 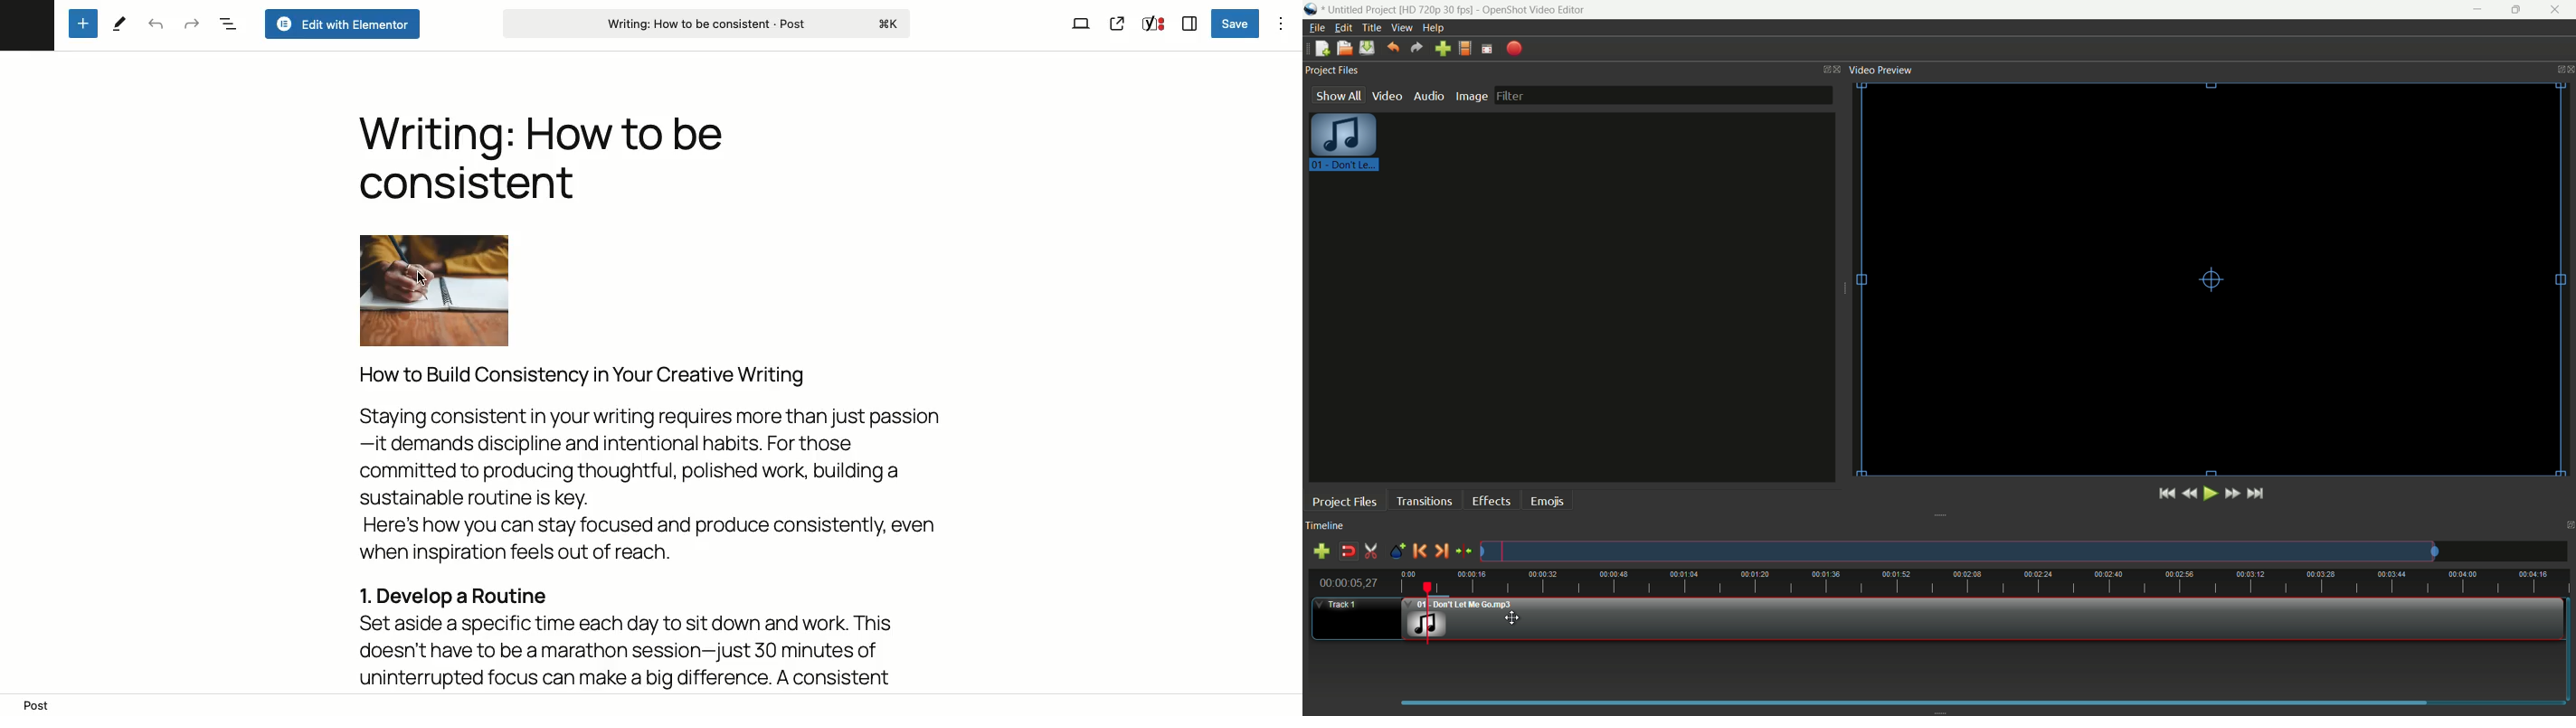 What do you see at coordinates (155, 25) in the screenshot?
I see `Undo` at bounding box center [155, 25].